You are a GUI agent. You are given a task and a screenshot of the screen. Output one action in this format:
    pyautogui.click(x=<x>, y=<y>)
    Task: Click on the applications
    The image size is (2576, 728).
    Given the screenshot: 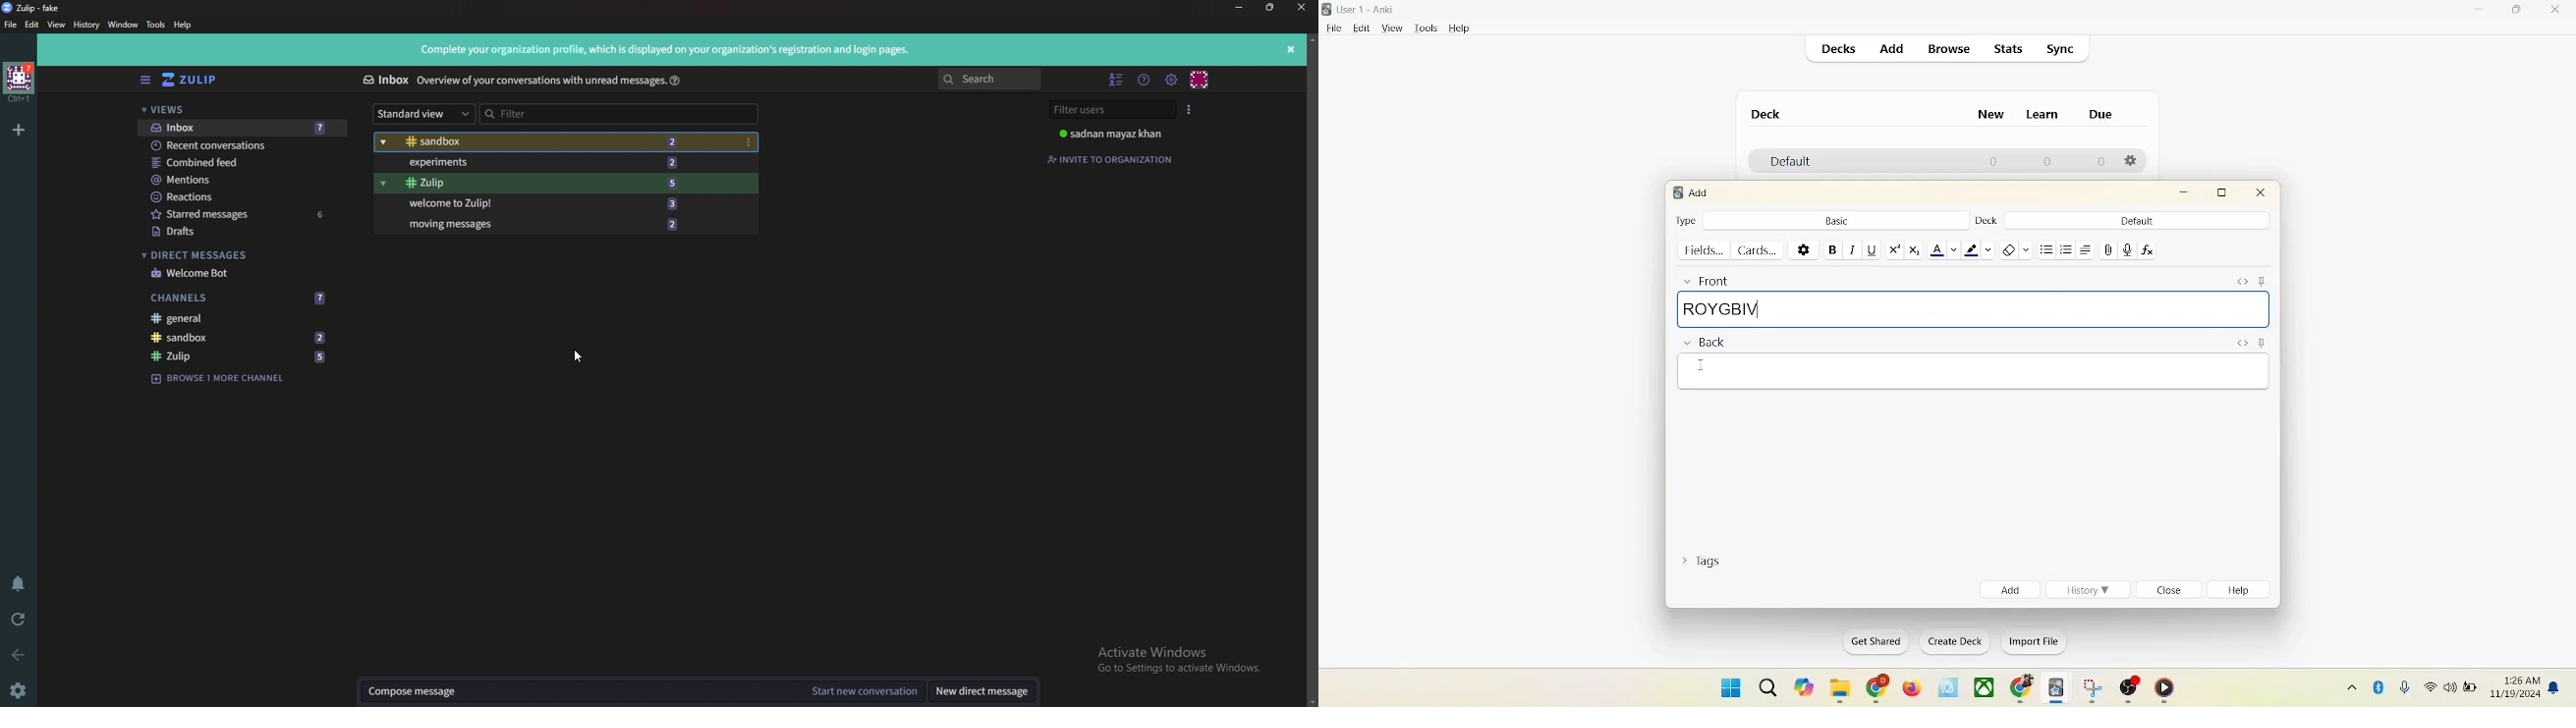 What is the action you would take?
    pyautogui.click(x=1985, y=688)
    